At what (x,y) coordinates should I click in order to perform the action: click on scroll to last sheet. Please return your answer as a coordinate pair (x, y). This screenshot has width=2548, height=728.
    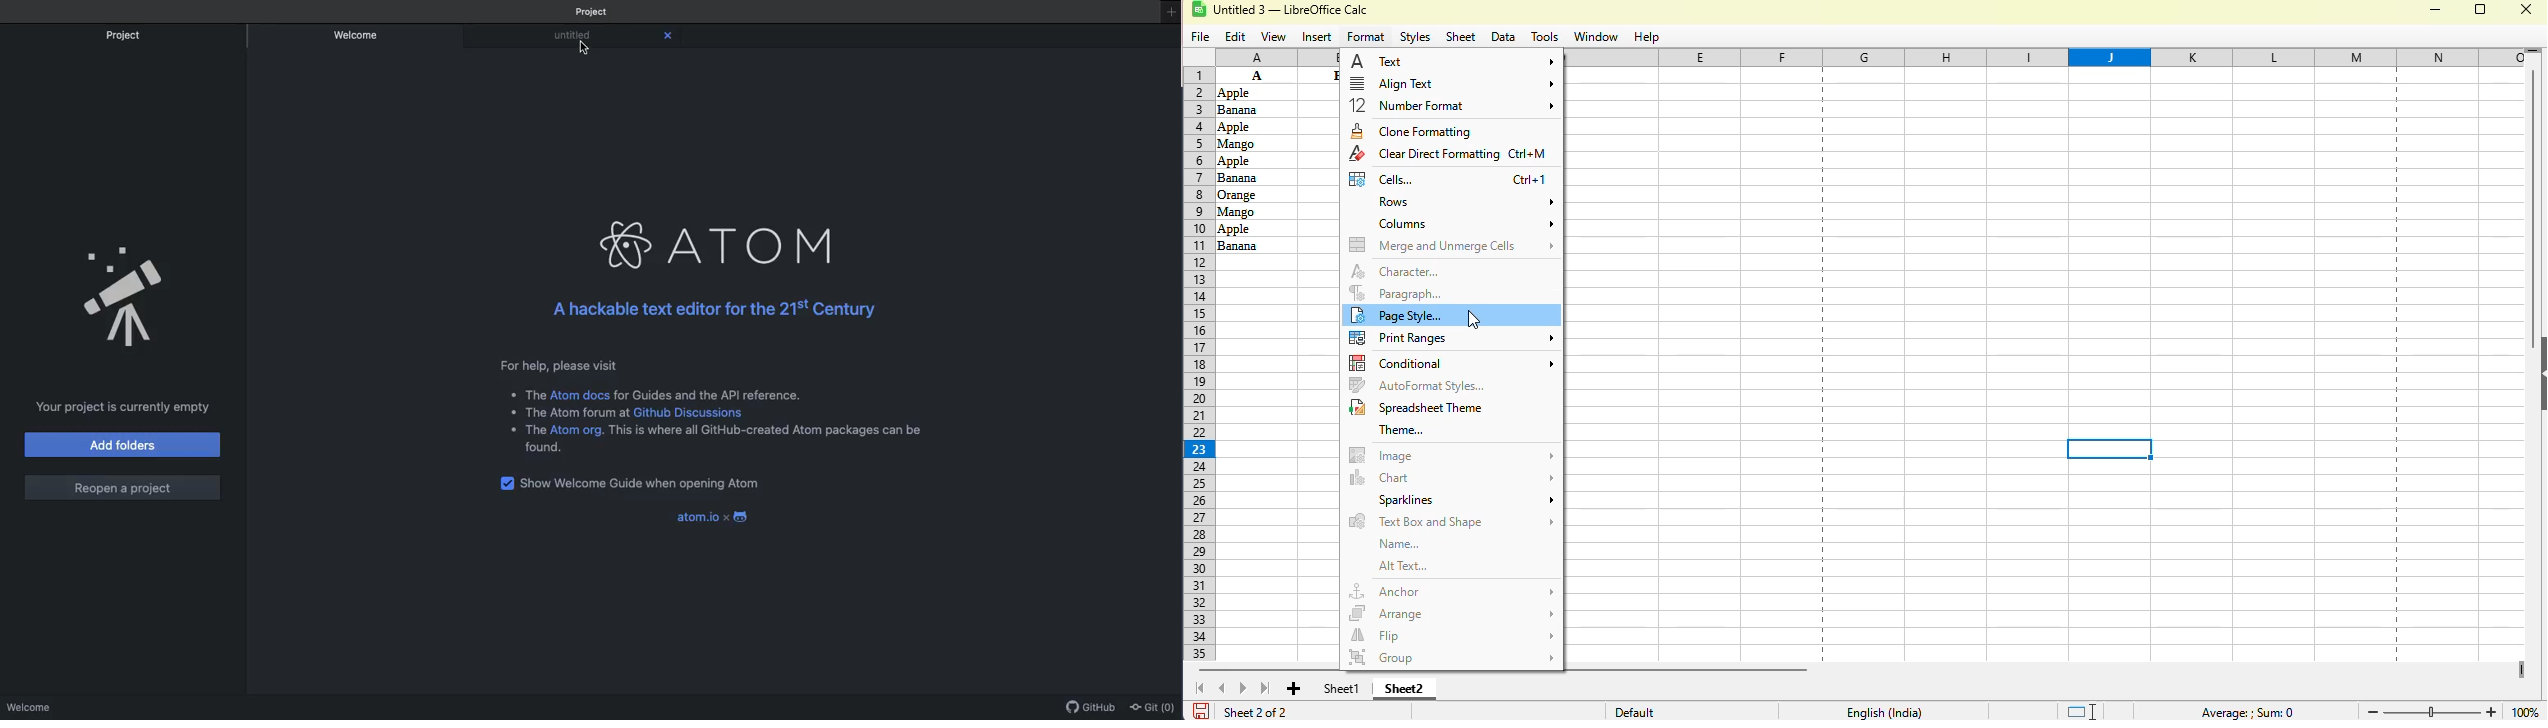
    Looking at the image, I should click on (1266, 687).